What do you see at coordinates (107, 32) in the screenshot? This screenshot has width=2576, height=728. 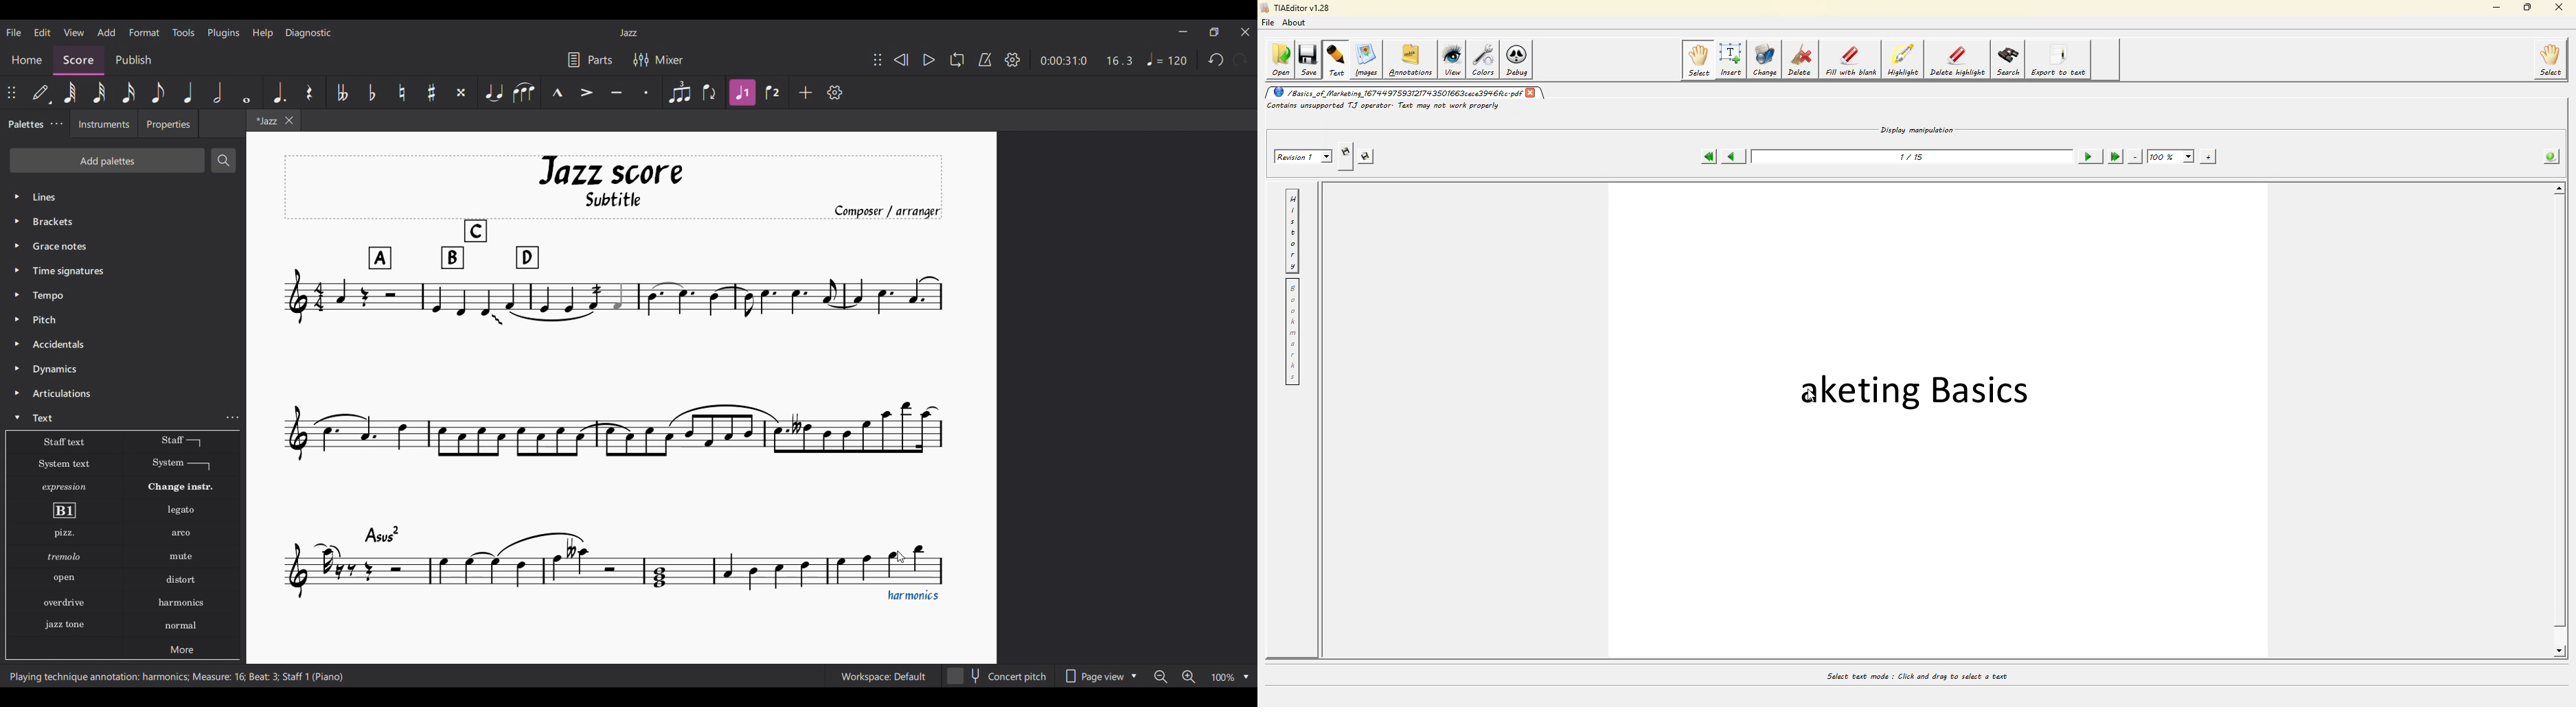 I see `Add menu` at bounding box center [107, 32].